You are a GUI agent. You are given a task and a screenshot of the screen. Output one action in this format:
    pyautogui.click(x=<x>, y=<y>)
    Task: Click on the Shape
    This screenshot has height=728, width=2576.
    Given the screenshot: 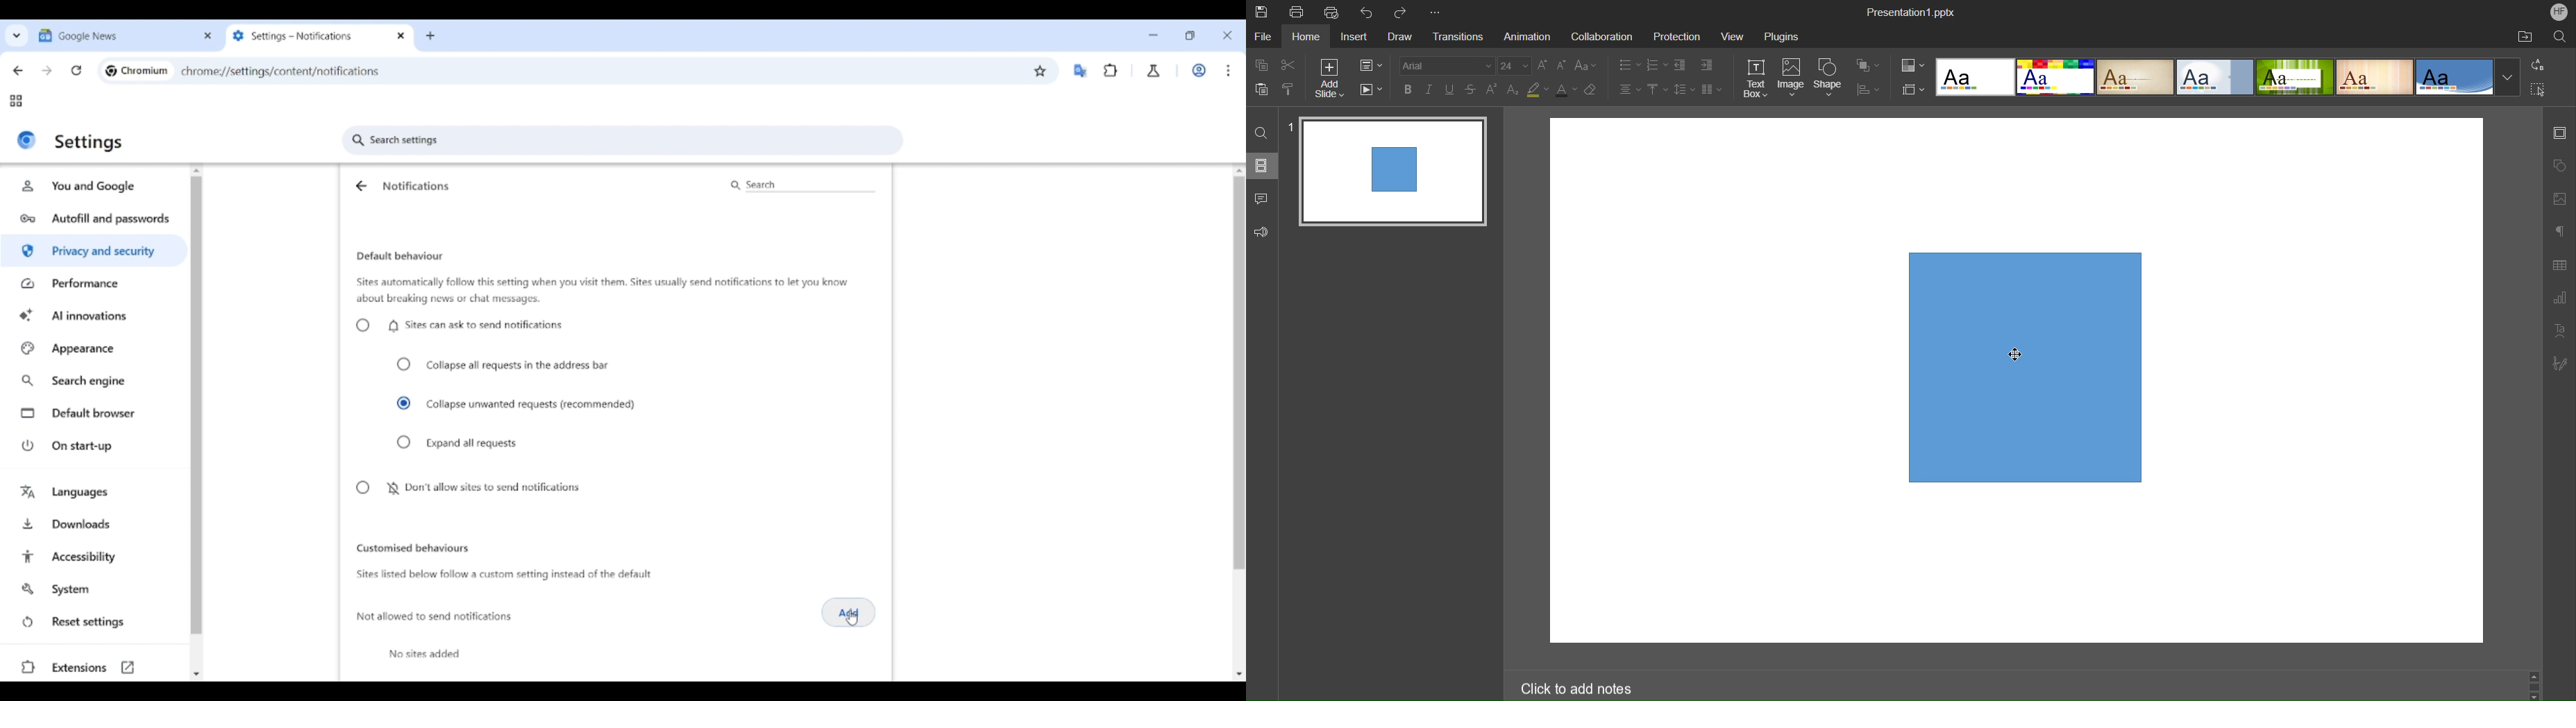 What is the action you would take?
    pyautogui.click(x=1829, y=78)
    